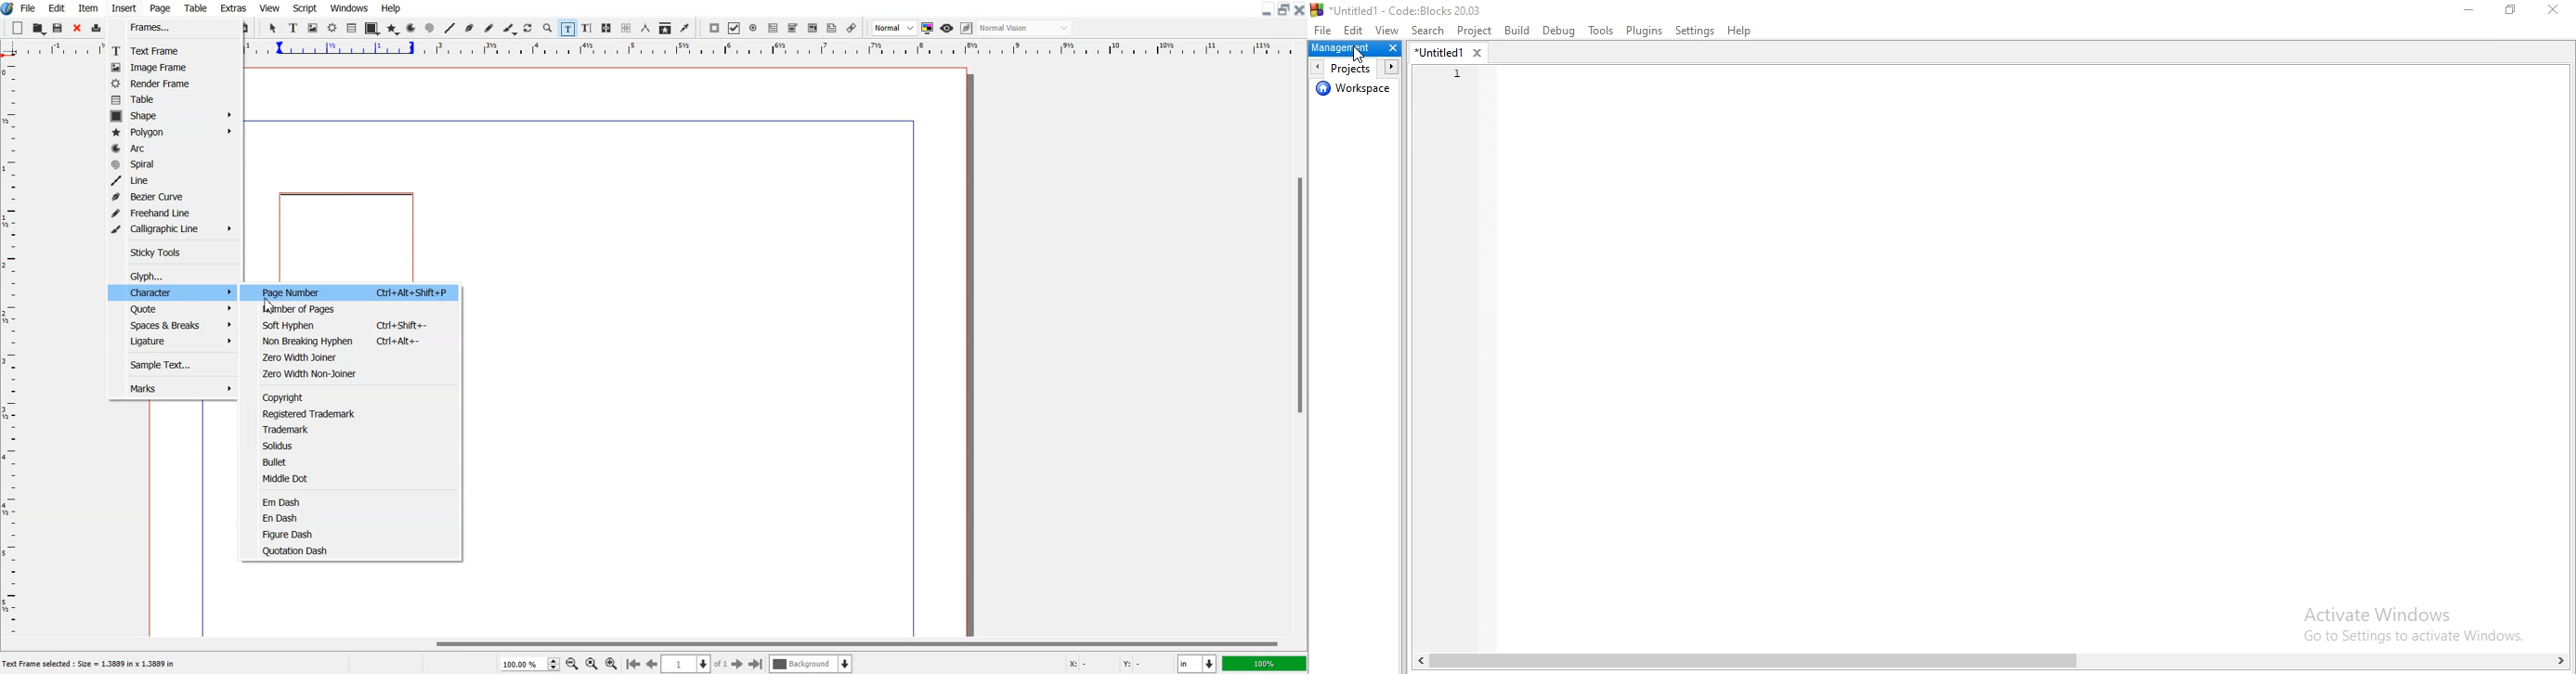  What do you see at coordinates (1746, 30) in the screenshot?
I see `Help` at bounding box center [1746, 30].